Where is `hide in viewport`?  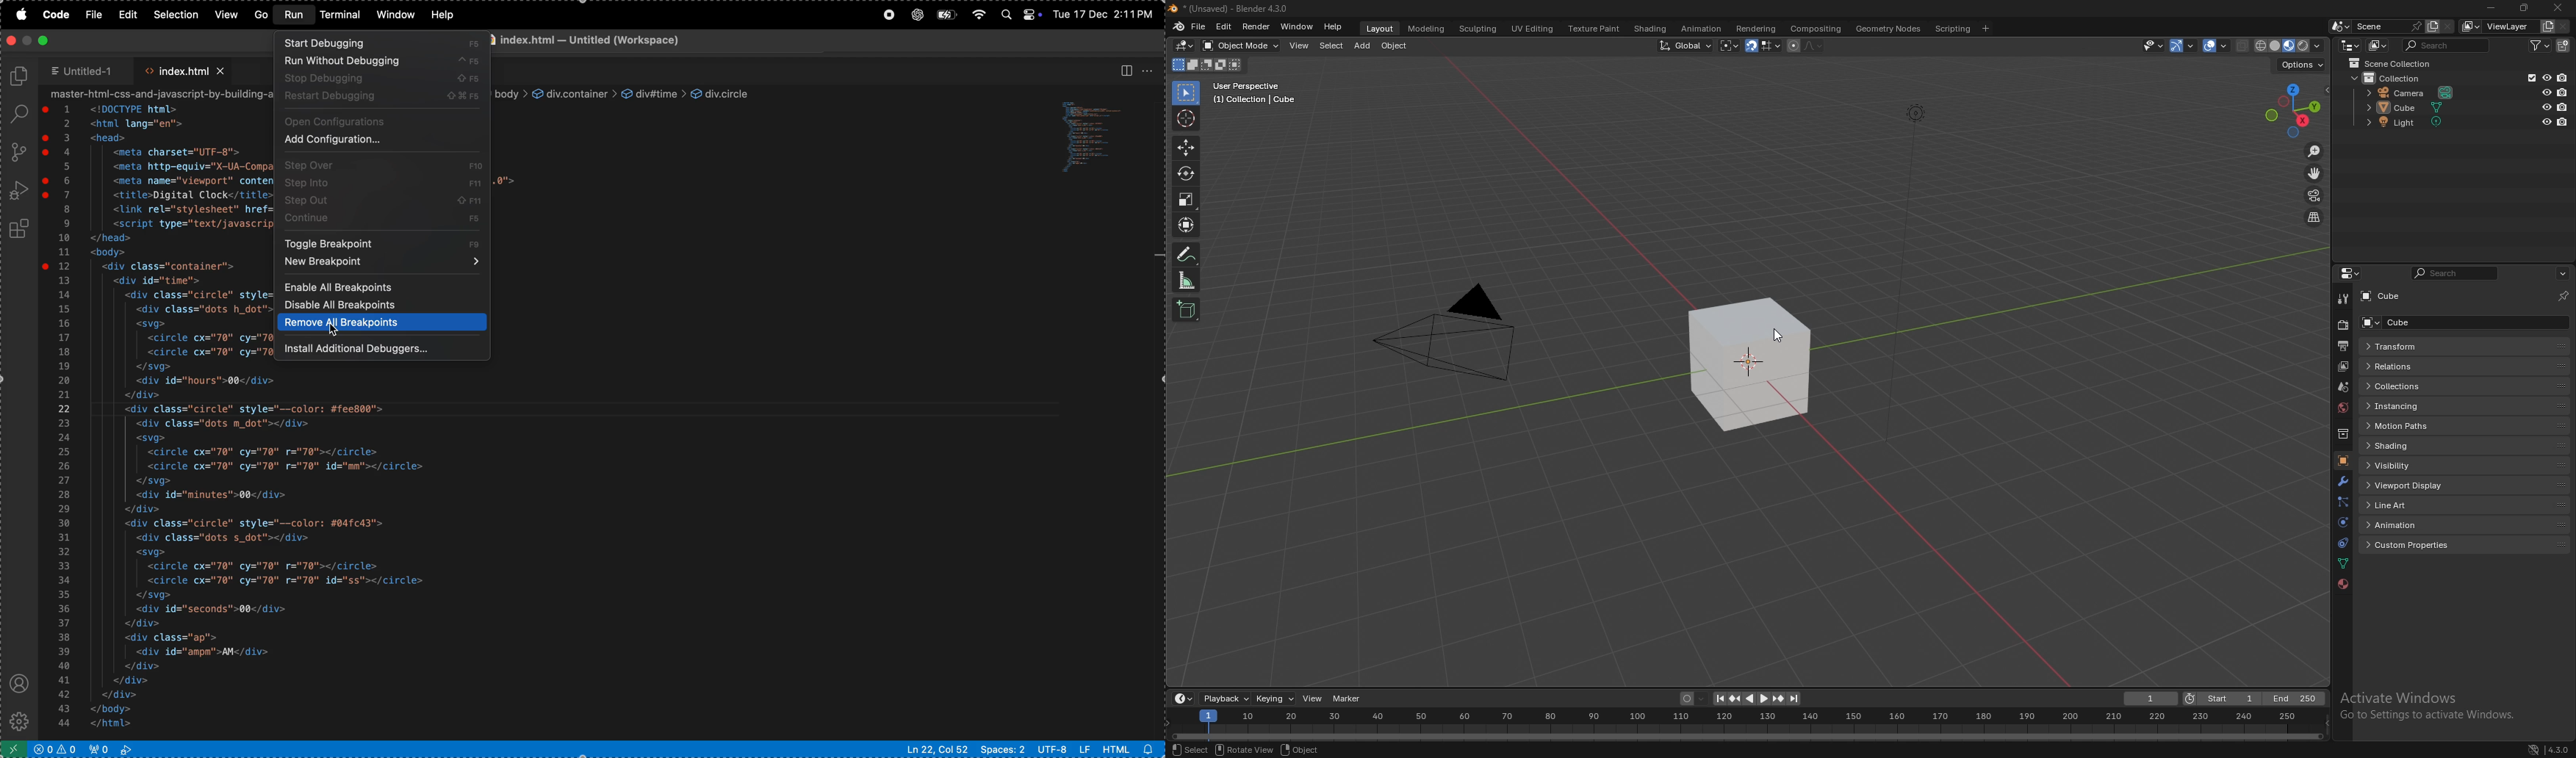
hide in viewport is located at coordinates (2547, 121).